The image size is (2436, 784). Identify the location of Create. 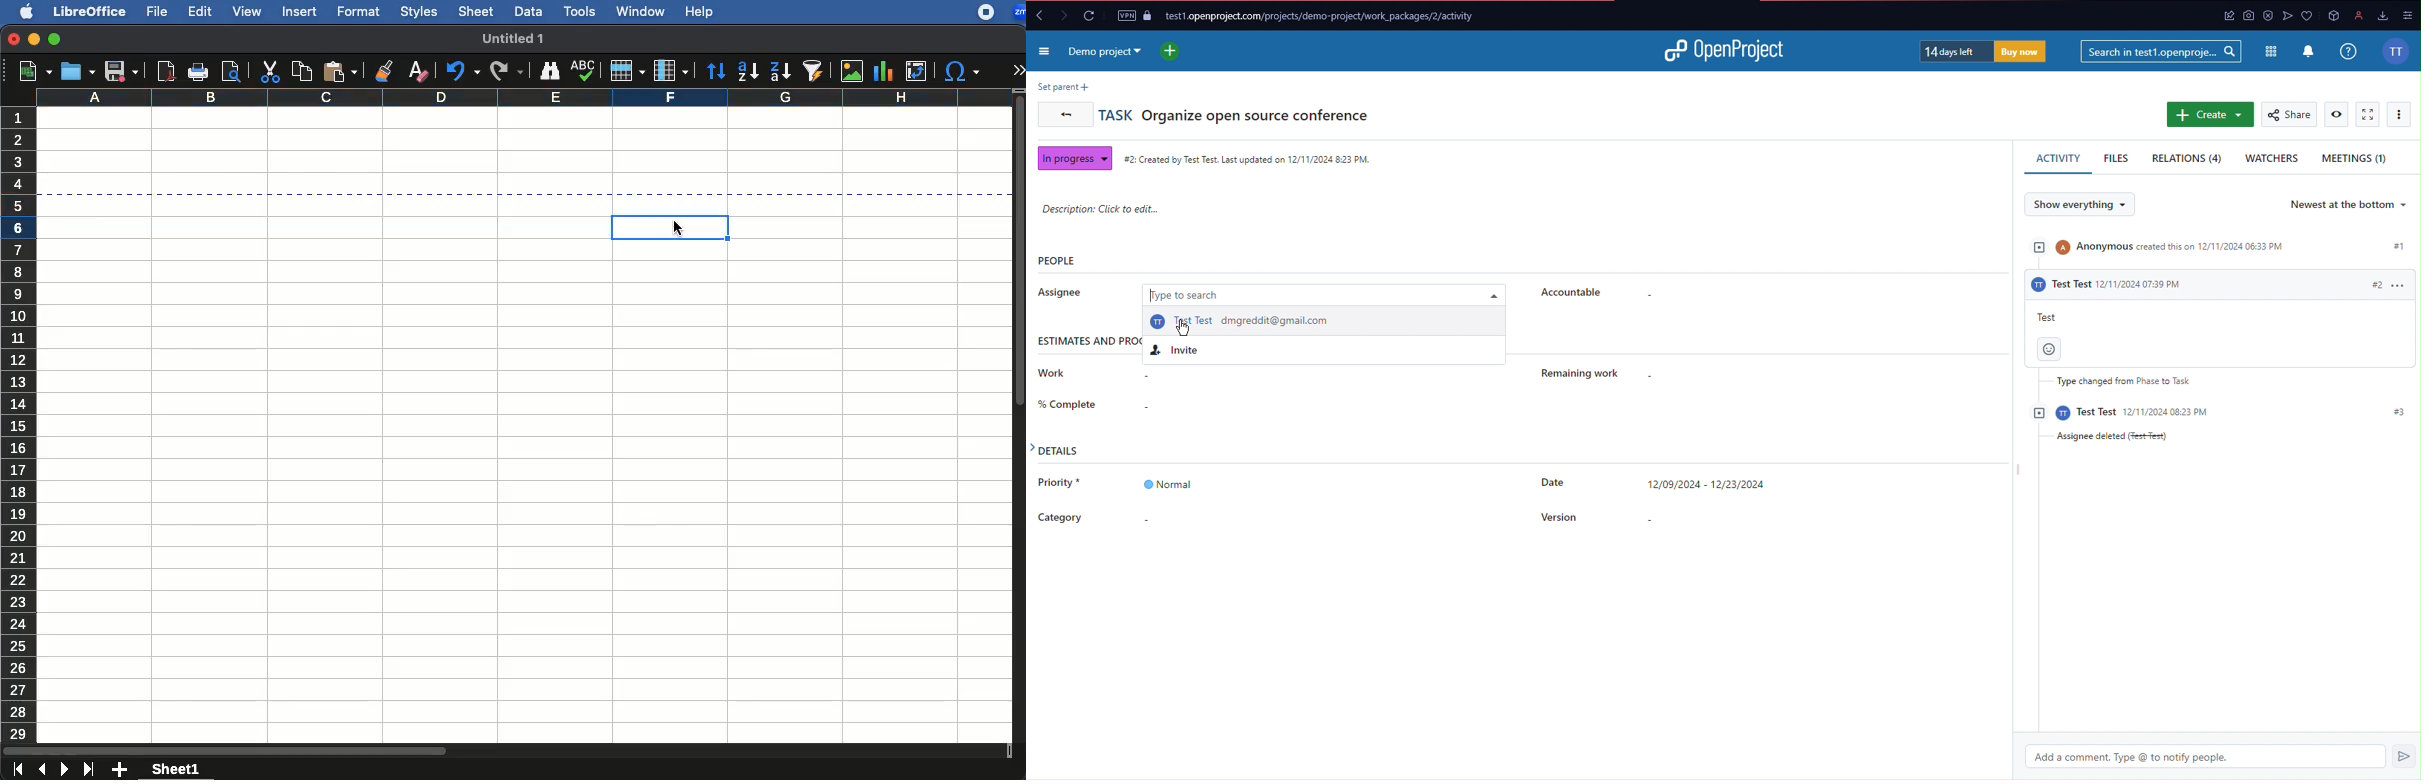
(2208, 115).